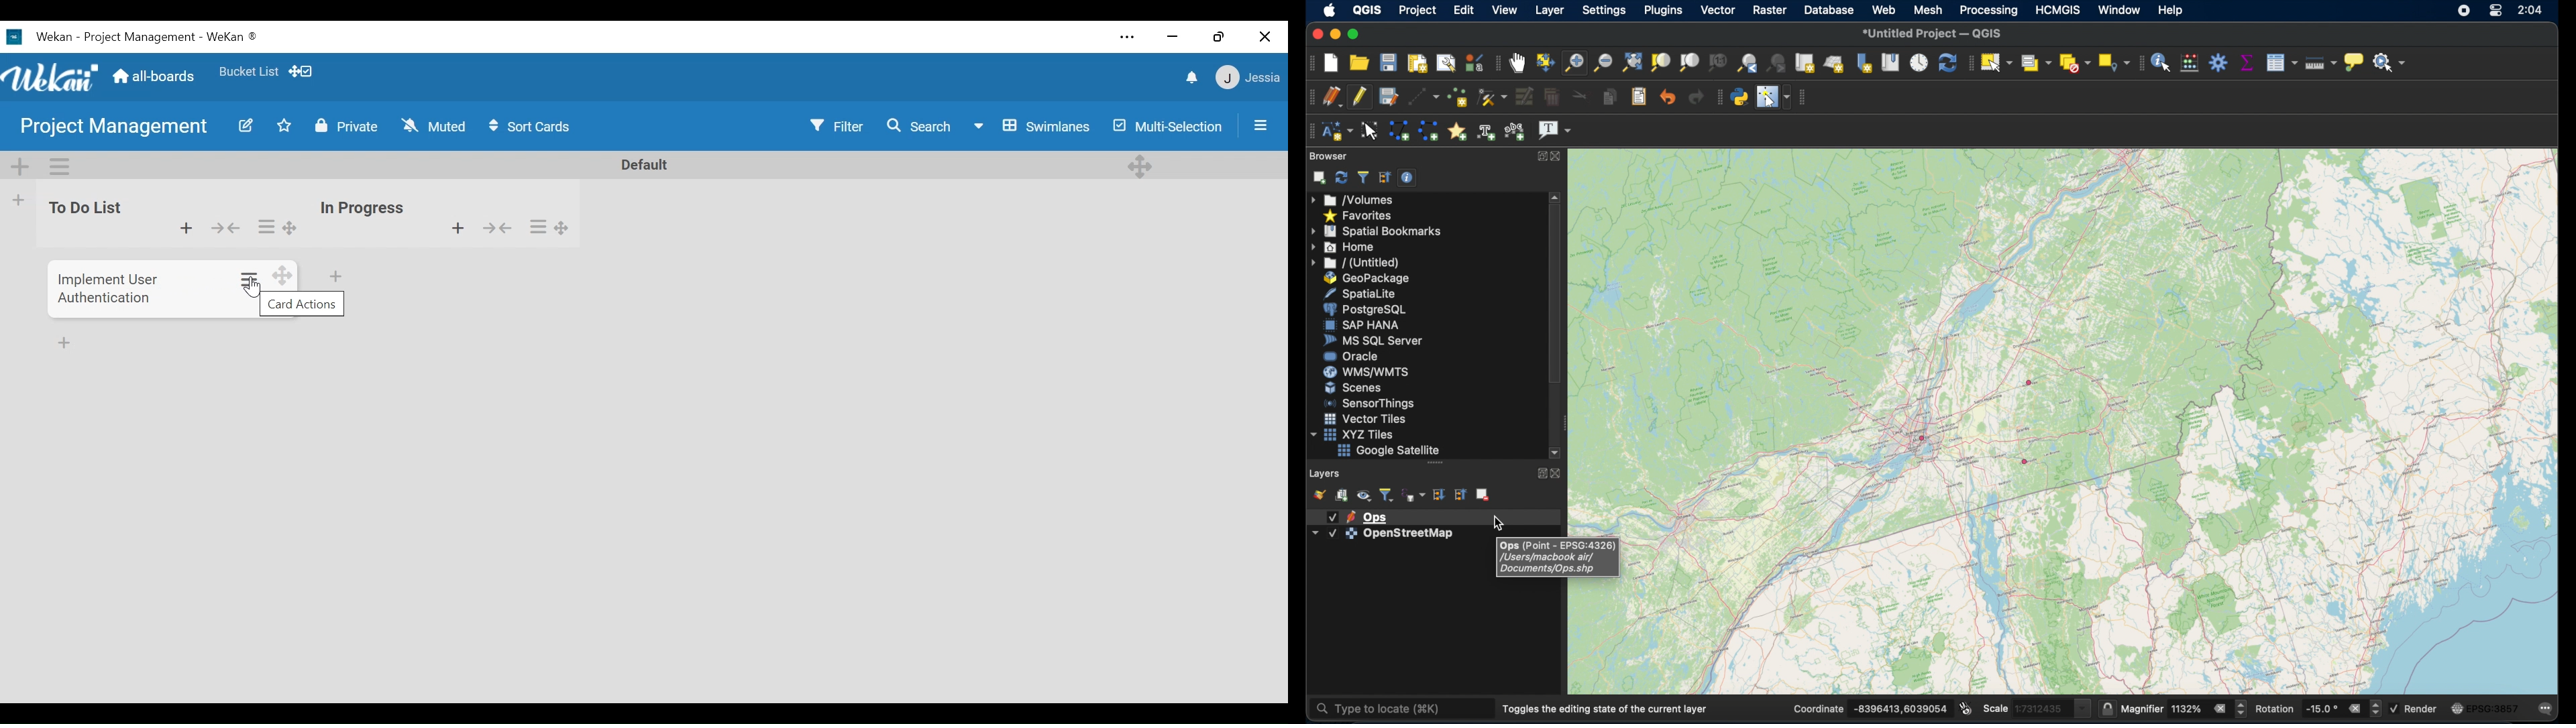  What do you see at coordinates (248, 71) in the screenshot?
I see `Favorites` at bounding box center [248, 71].